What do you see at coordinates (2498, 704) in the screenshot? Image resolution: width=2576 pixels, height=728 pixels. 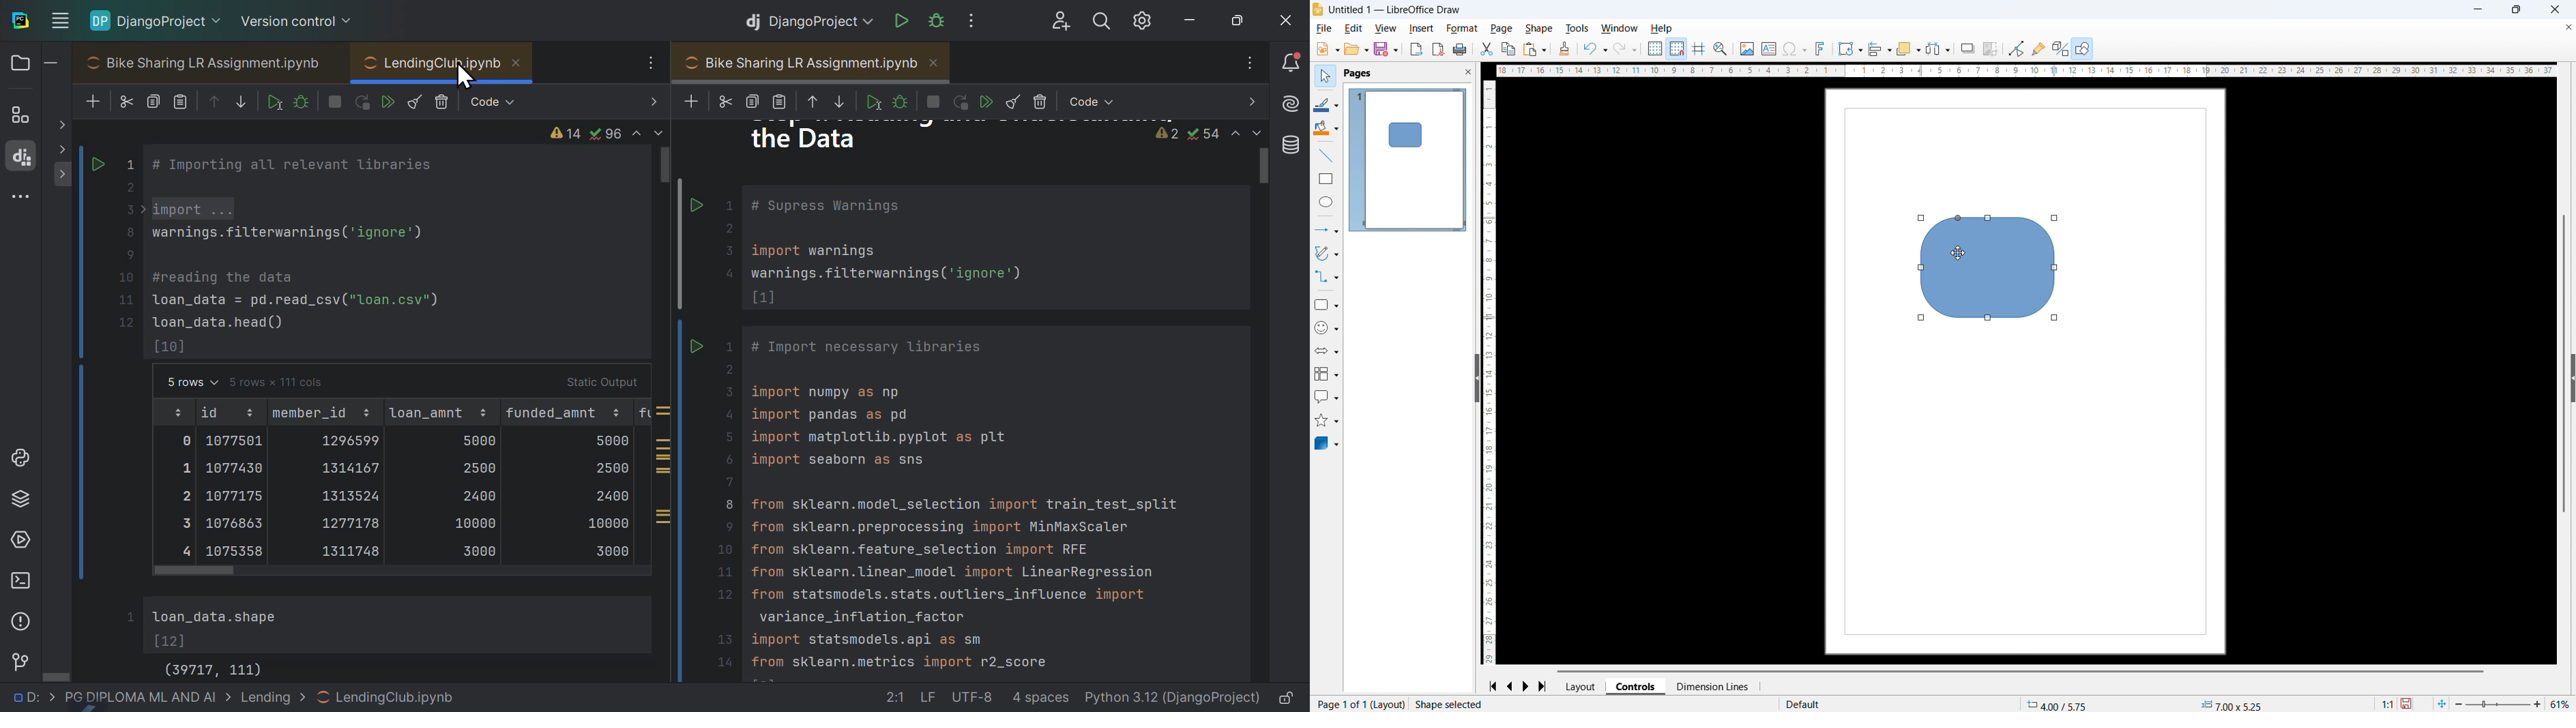 I see `Zoom slider ` at bounding box center [2498, 704].